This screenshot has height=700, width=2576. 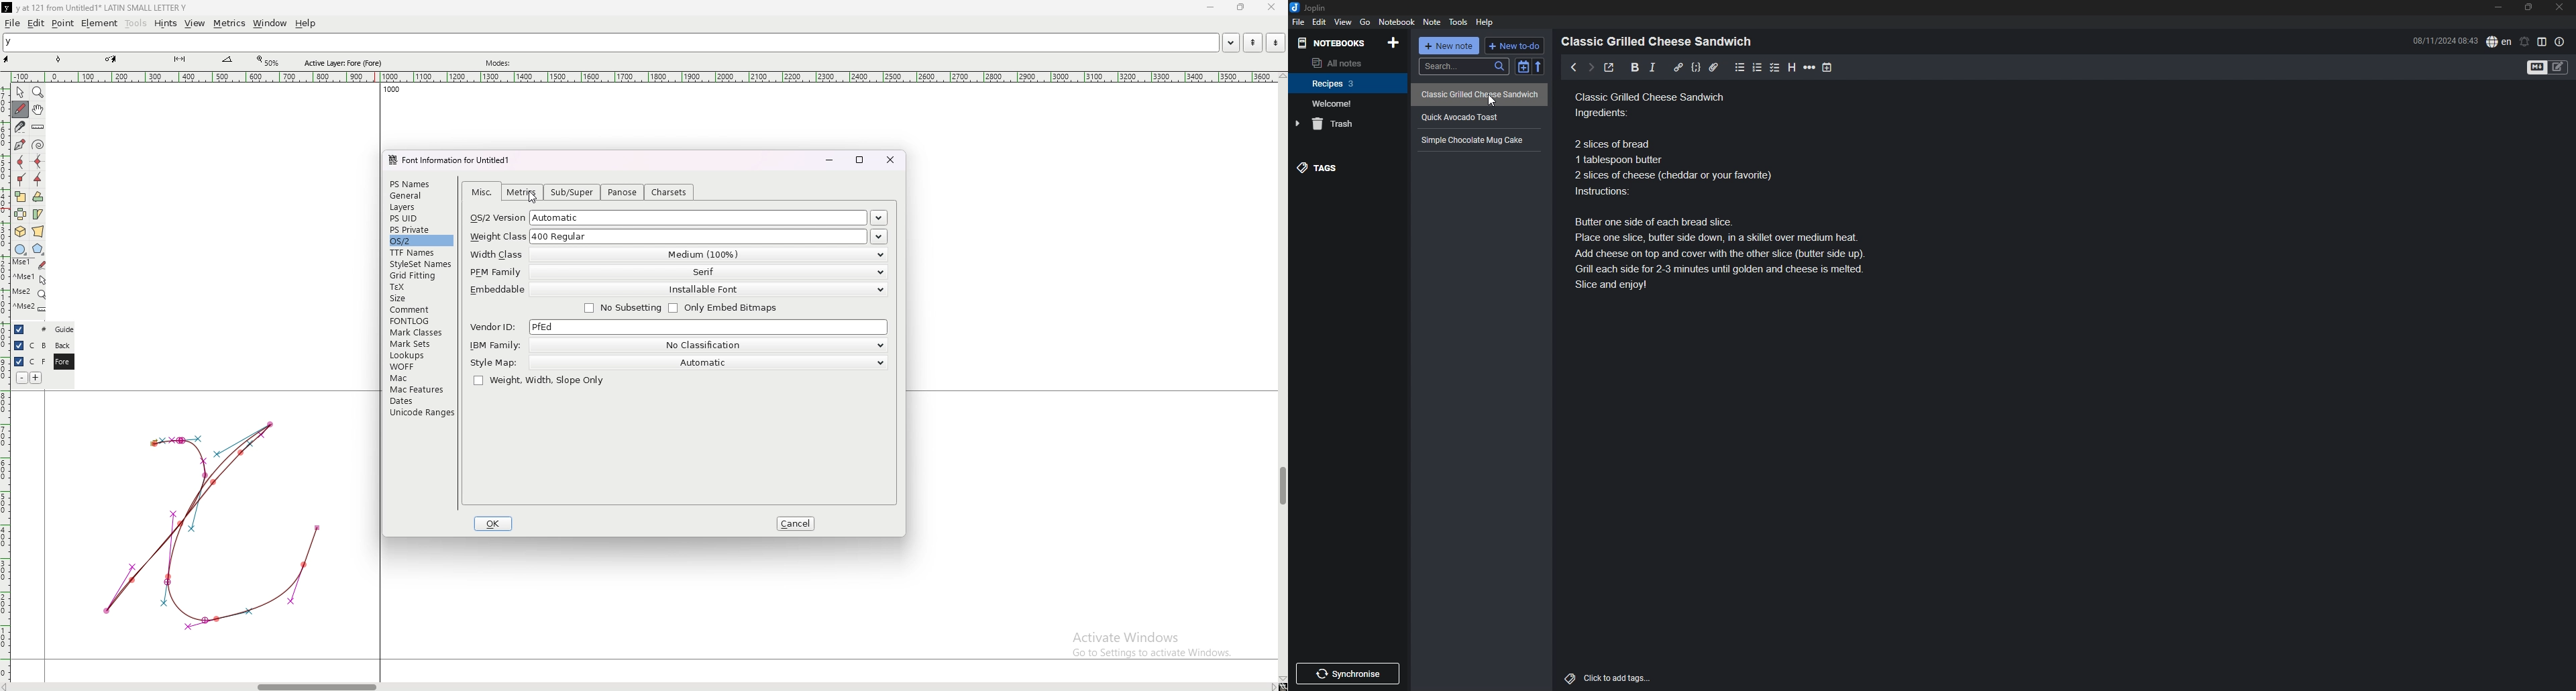 What do you see at coordinates (1251, 43) in the screenshot?
I see `previous word` at bounding box center [1251, 43].